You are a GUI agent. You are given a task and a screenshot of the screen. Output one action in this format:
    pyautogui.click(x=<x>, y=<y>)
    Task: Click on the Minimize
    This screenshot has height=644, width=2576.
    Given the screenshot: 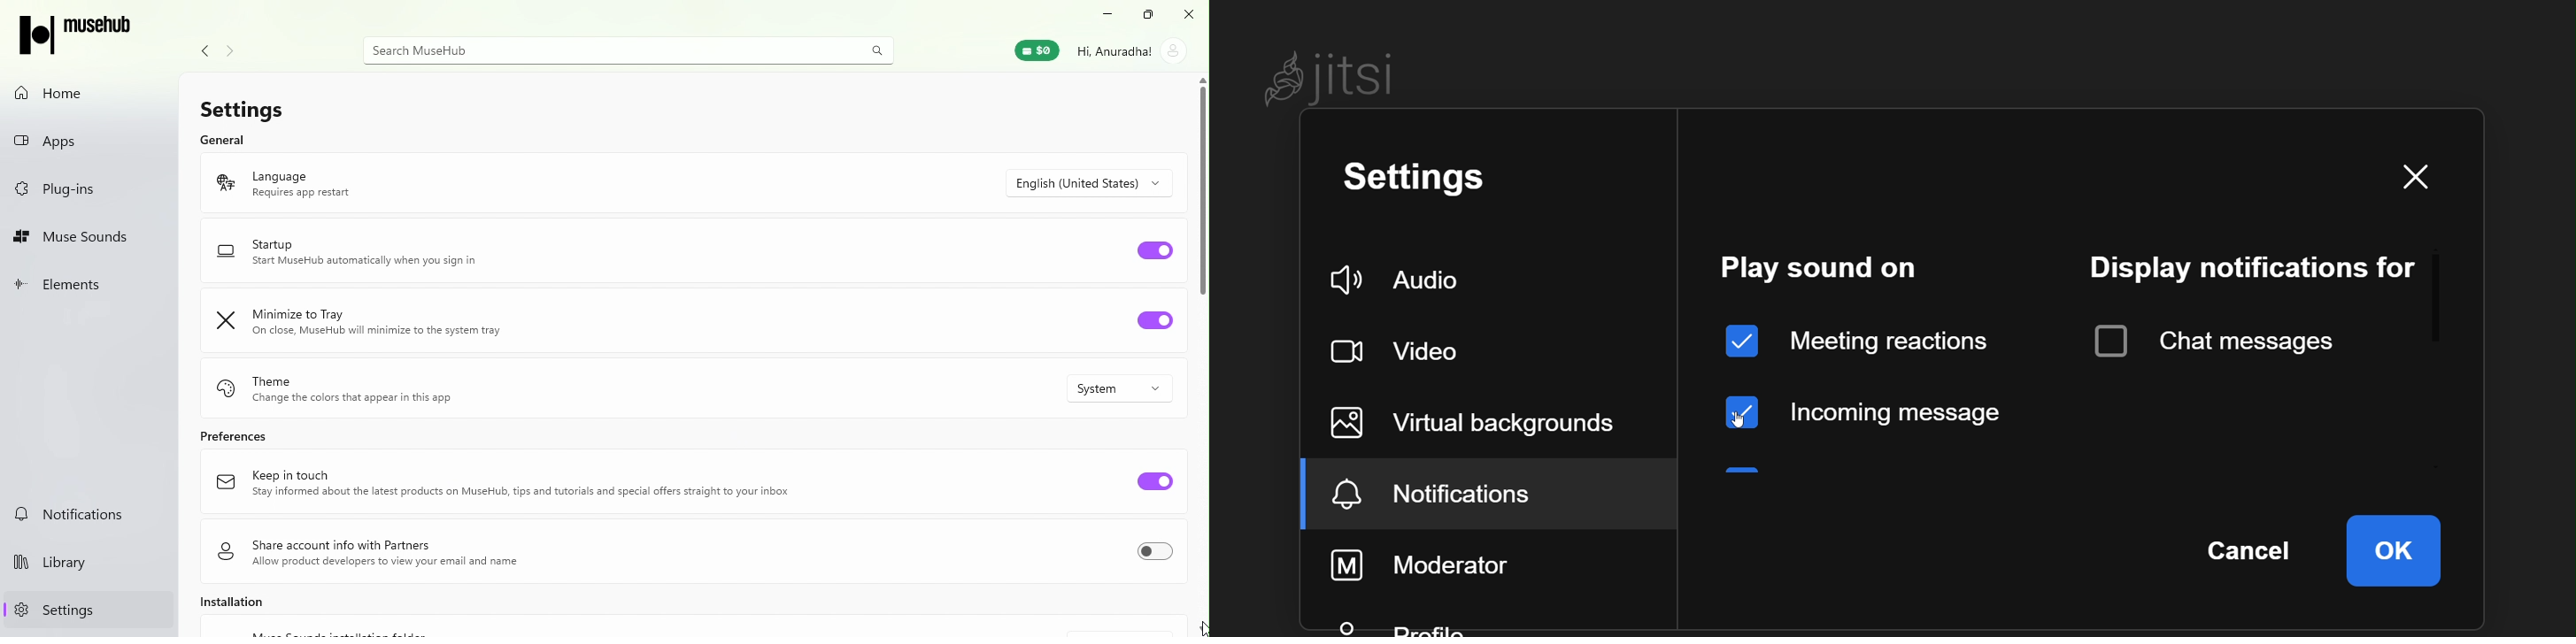 What is the action you would take?
    pyautogui.click(x=1105, y=18)
    